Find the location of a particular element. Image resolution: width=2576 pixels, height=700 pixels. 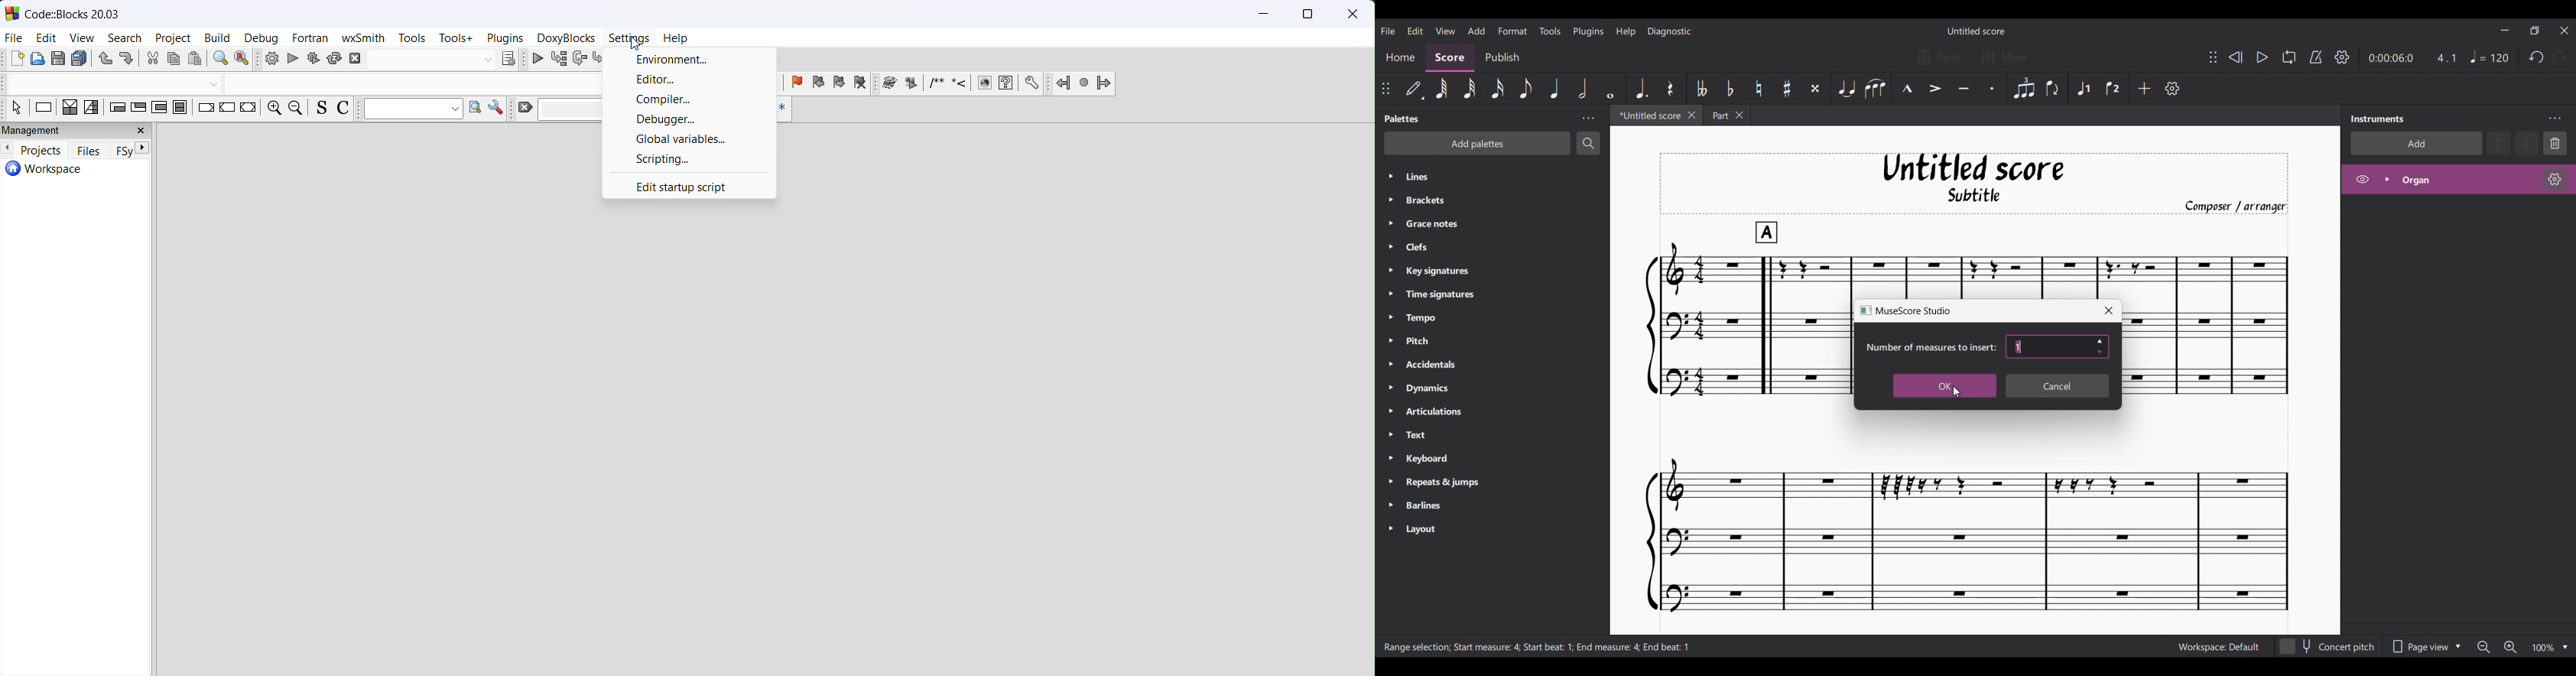

exit conditional loop is located at coordinates (138, 109).